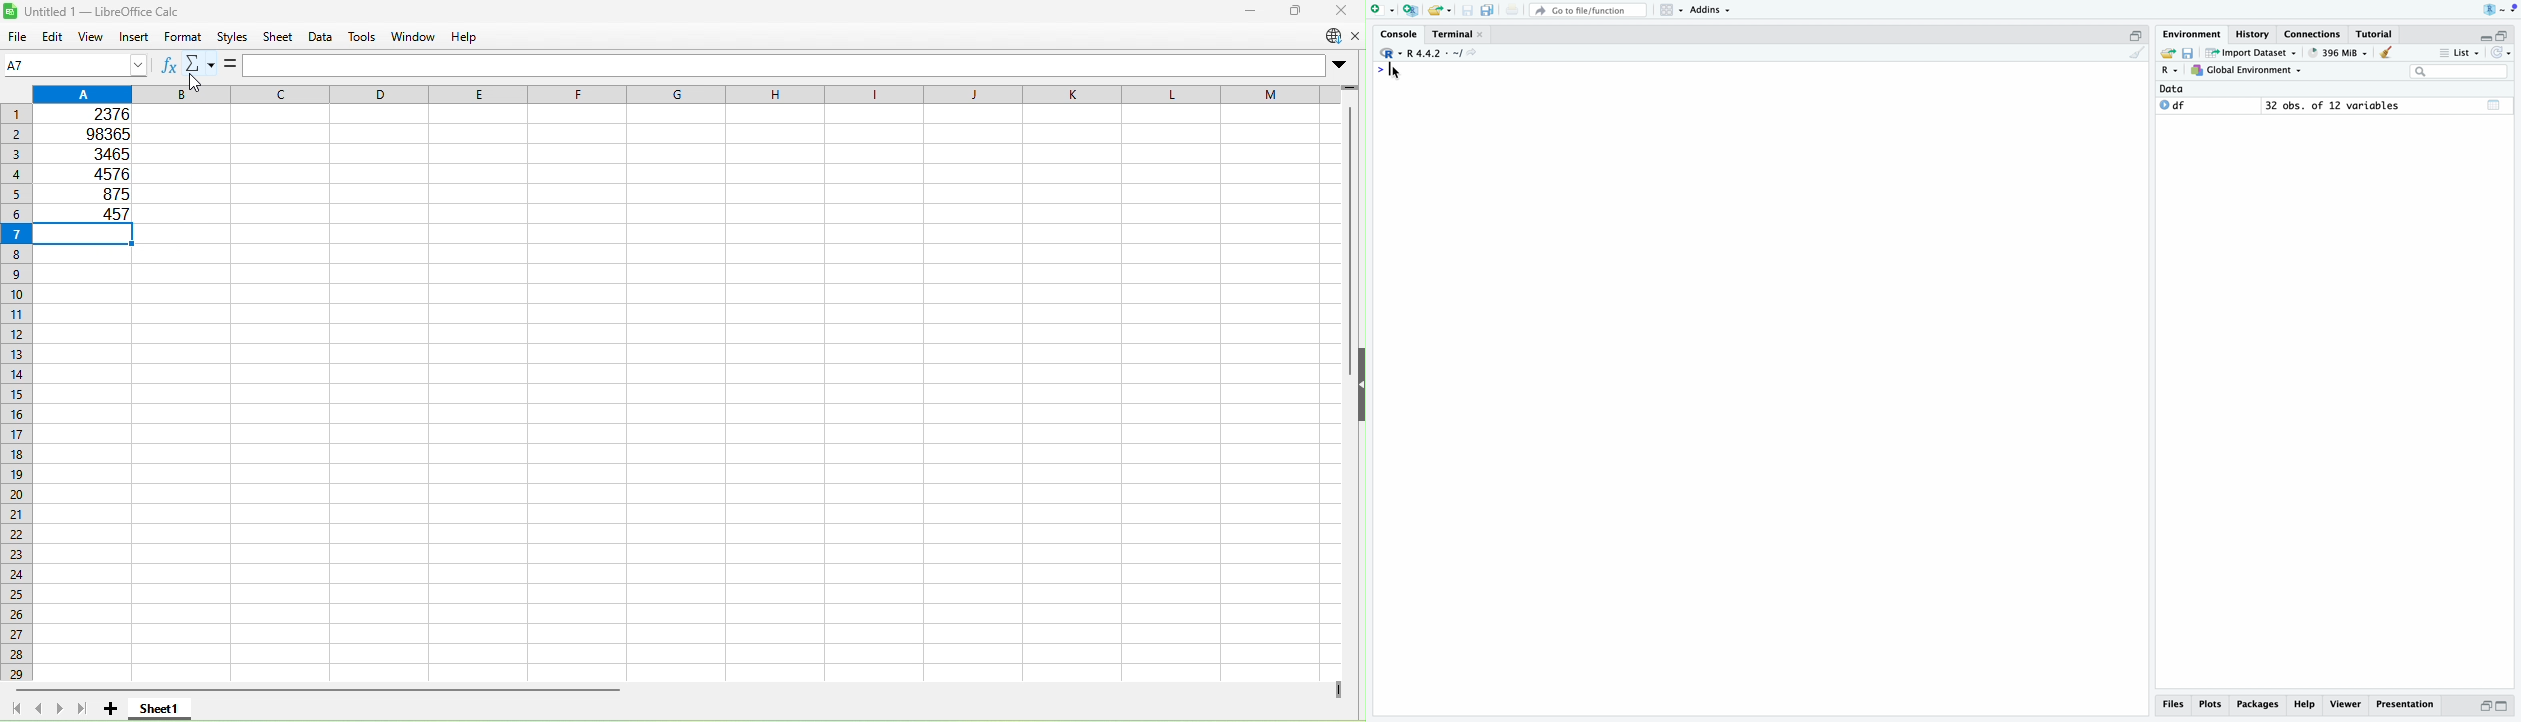 The height and width of the screenshot is (728, 2548). Describe the element at coordinates (2347, 704) in the screenshot. I see `viewer` at that location.